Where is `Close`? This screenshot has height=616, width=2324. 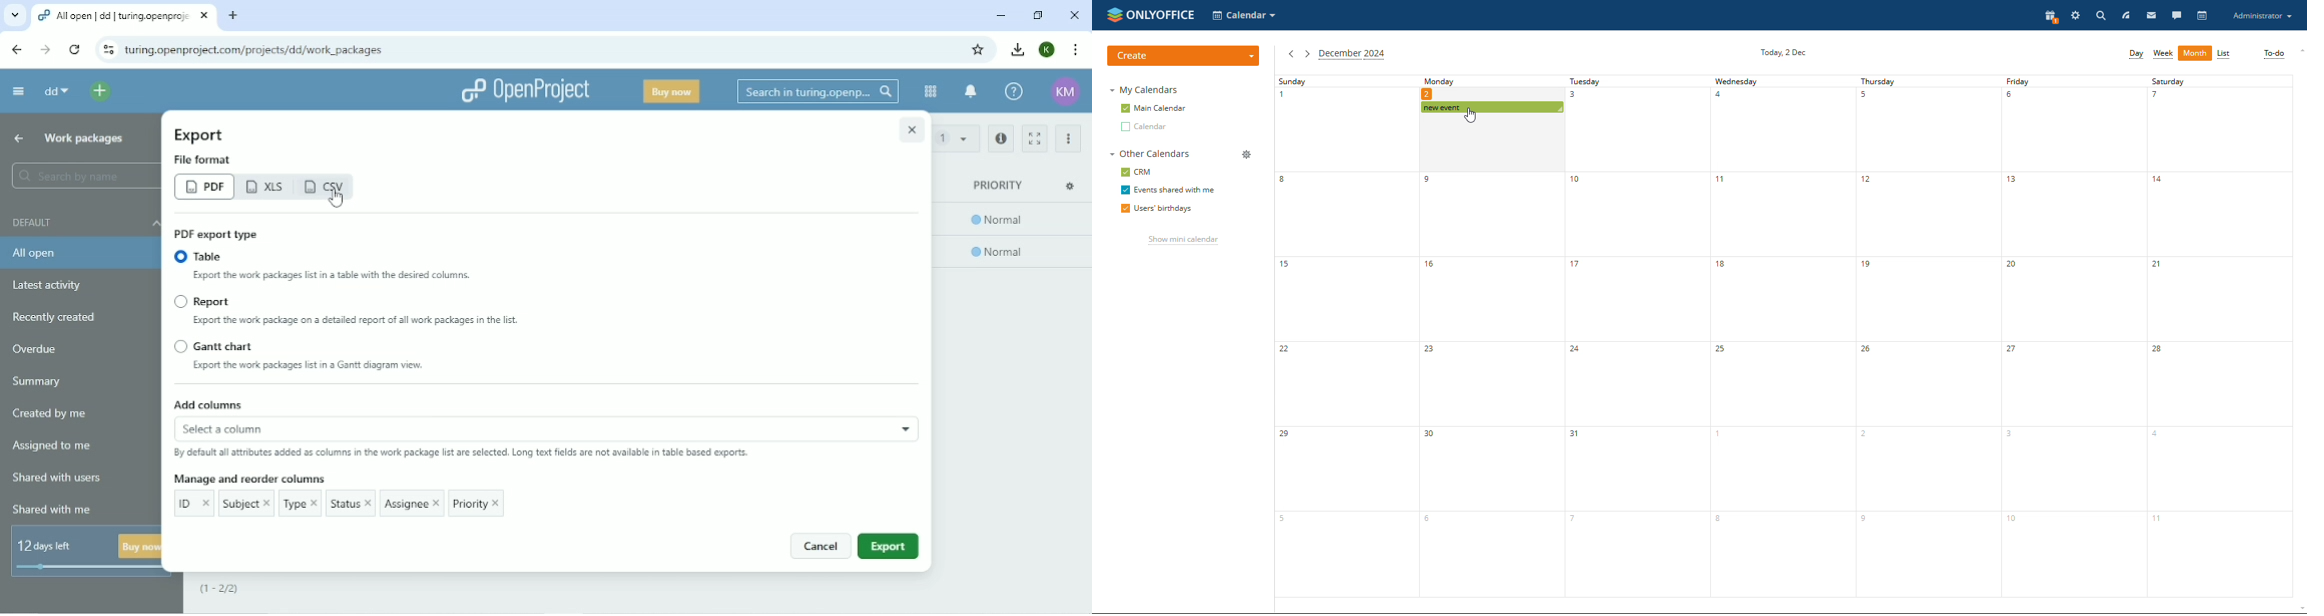 Close is located at coordinates (911, 129).